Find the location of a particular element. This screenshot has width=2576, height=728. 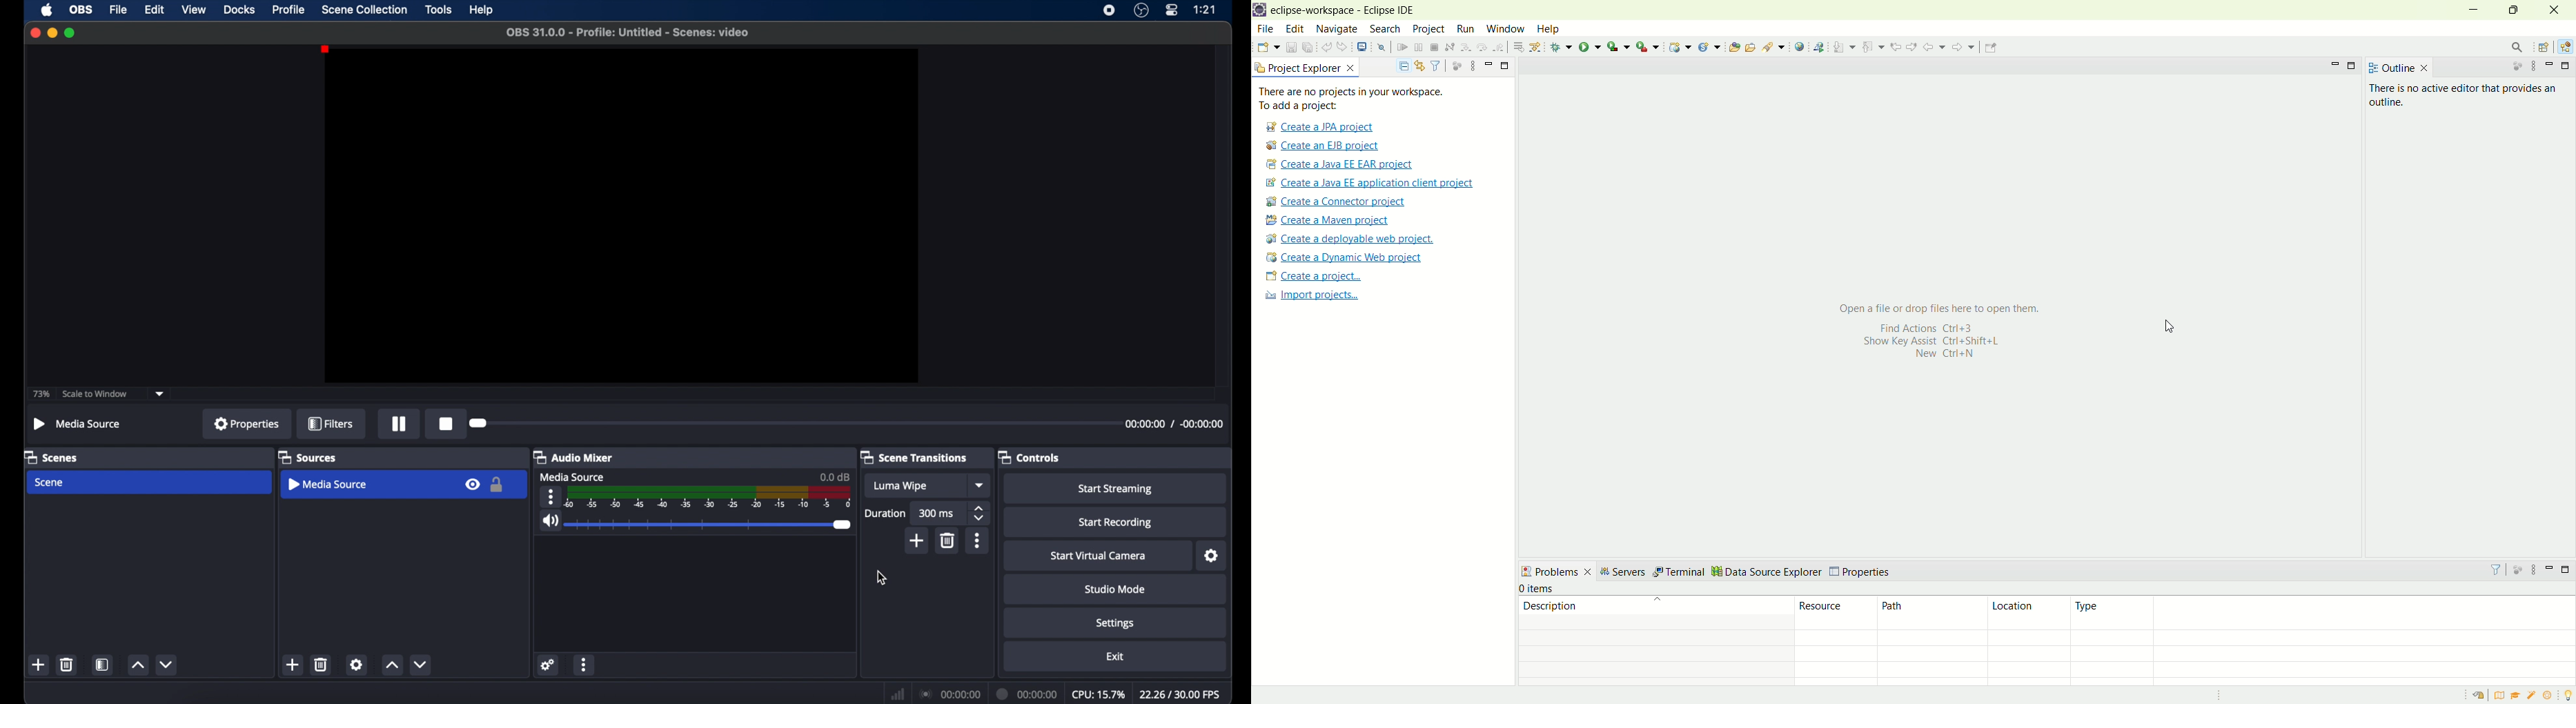

screen recorder icon is located at coordinates (1110, 10).